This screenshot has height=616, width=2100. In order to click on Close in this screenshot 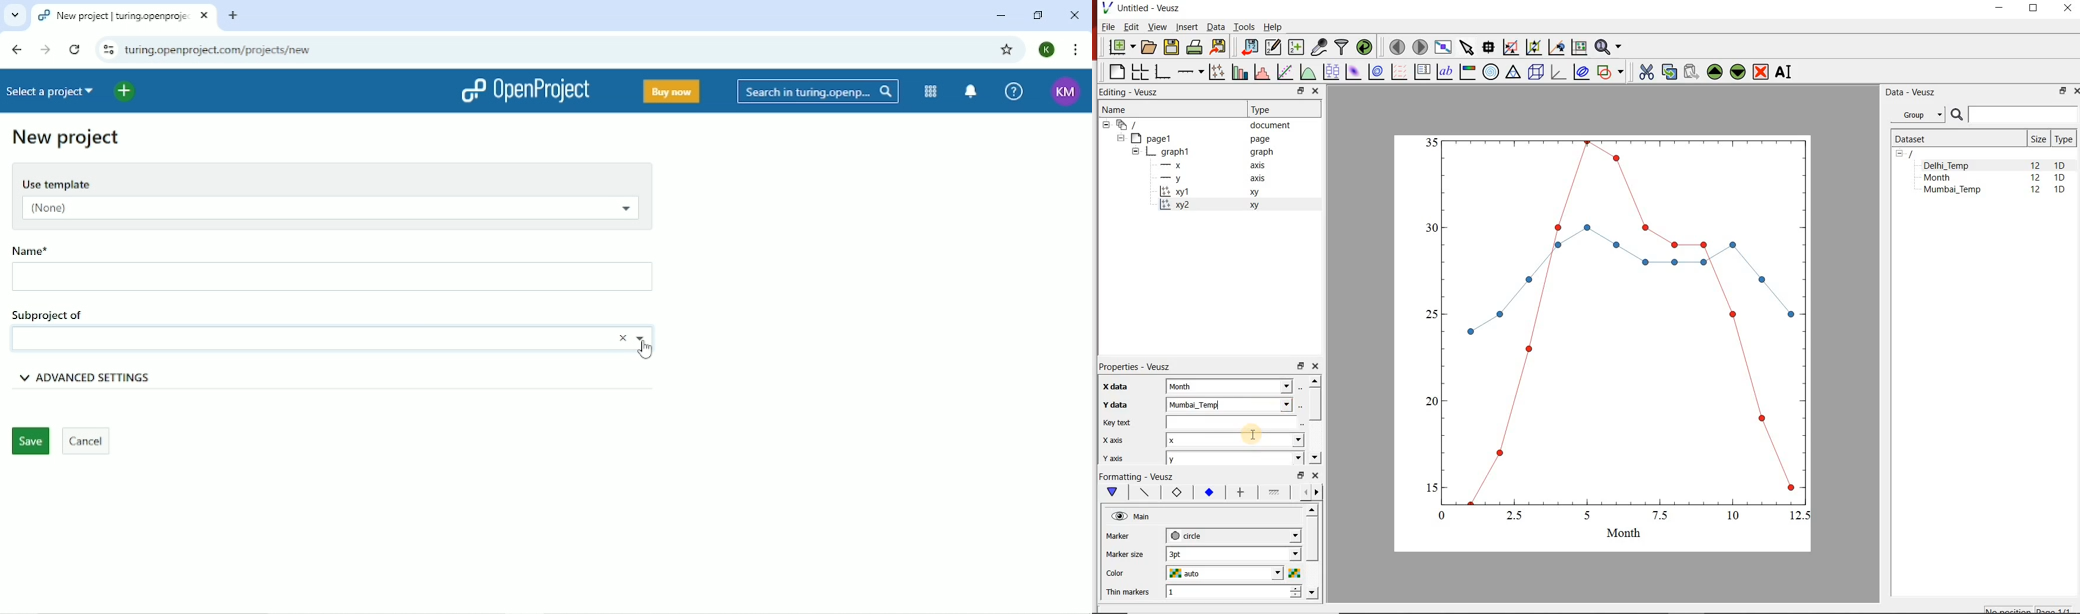, I will do `click(616, 338)`.